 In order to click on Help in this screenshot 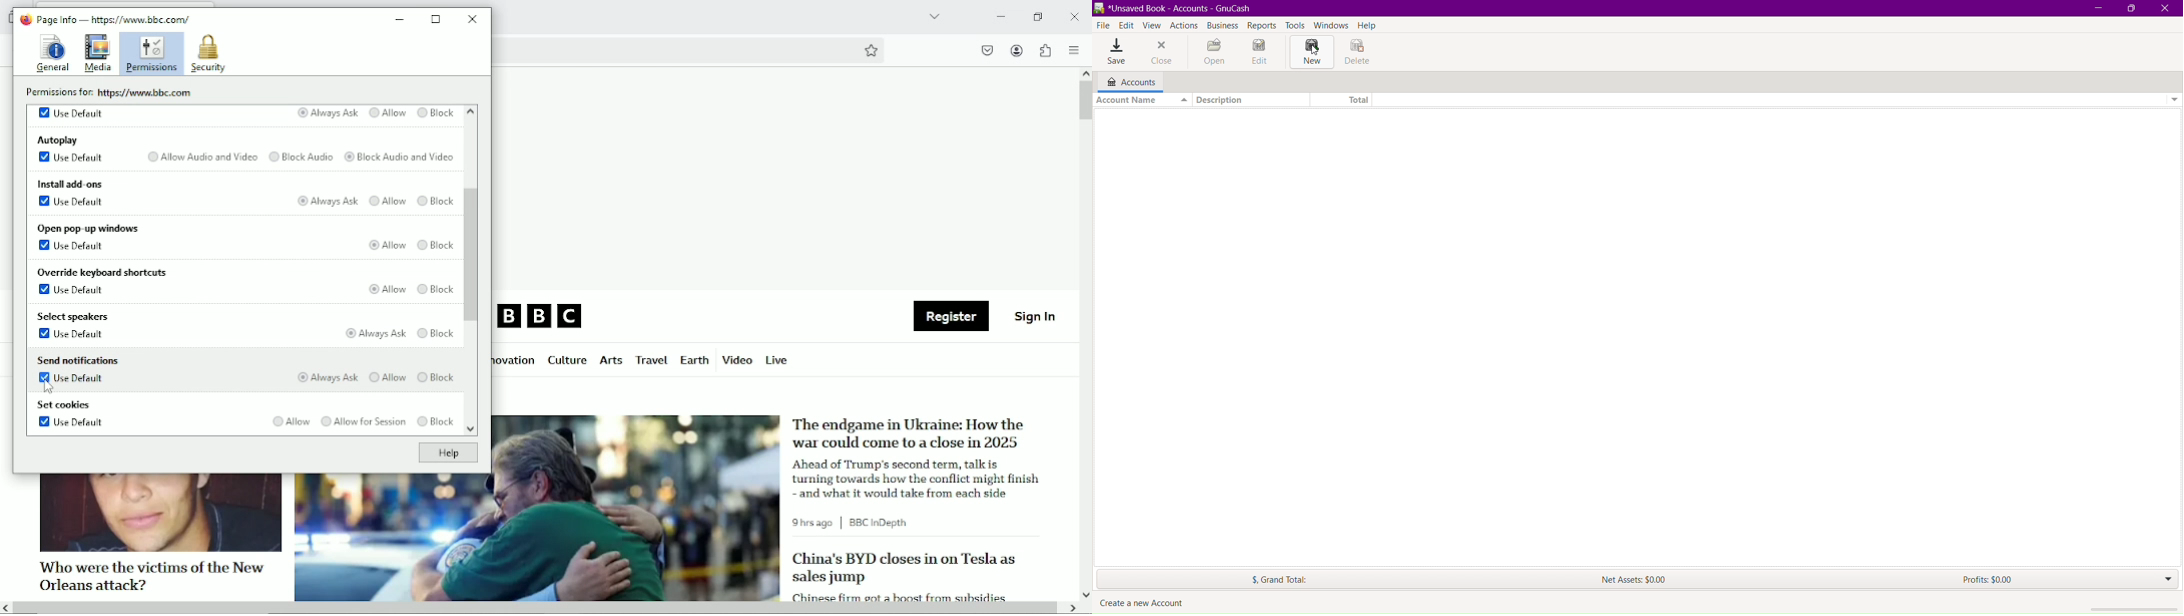, I will do `click(1369, 24)`.